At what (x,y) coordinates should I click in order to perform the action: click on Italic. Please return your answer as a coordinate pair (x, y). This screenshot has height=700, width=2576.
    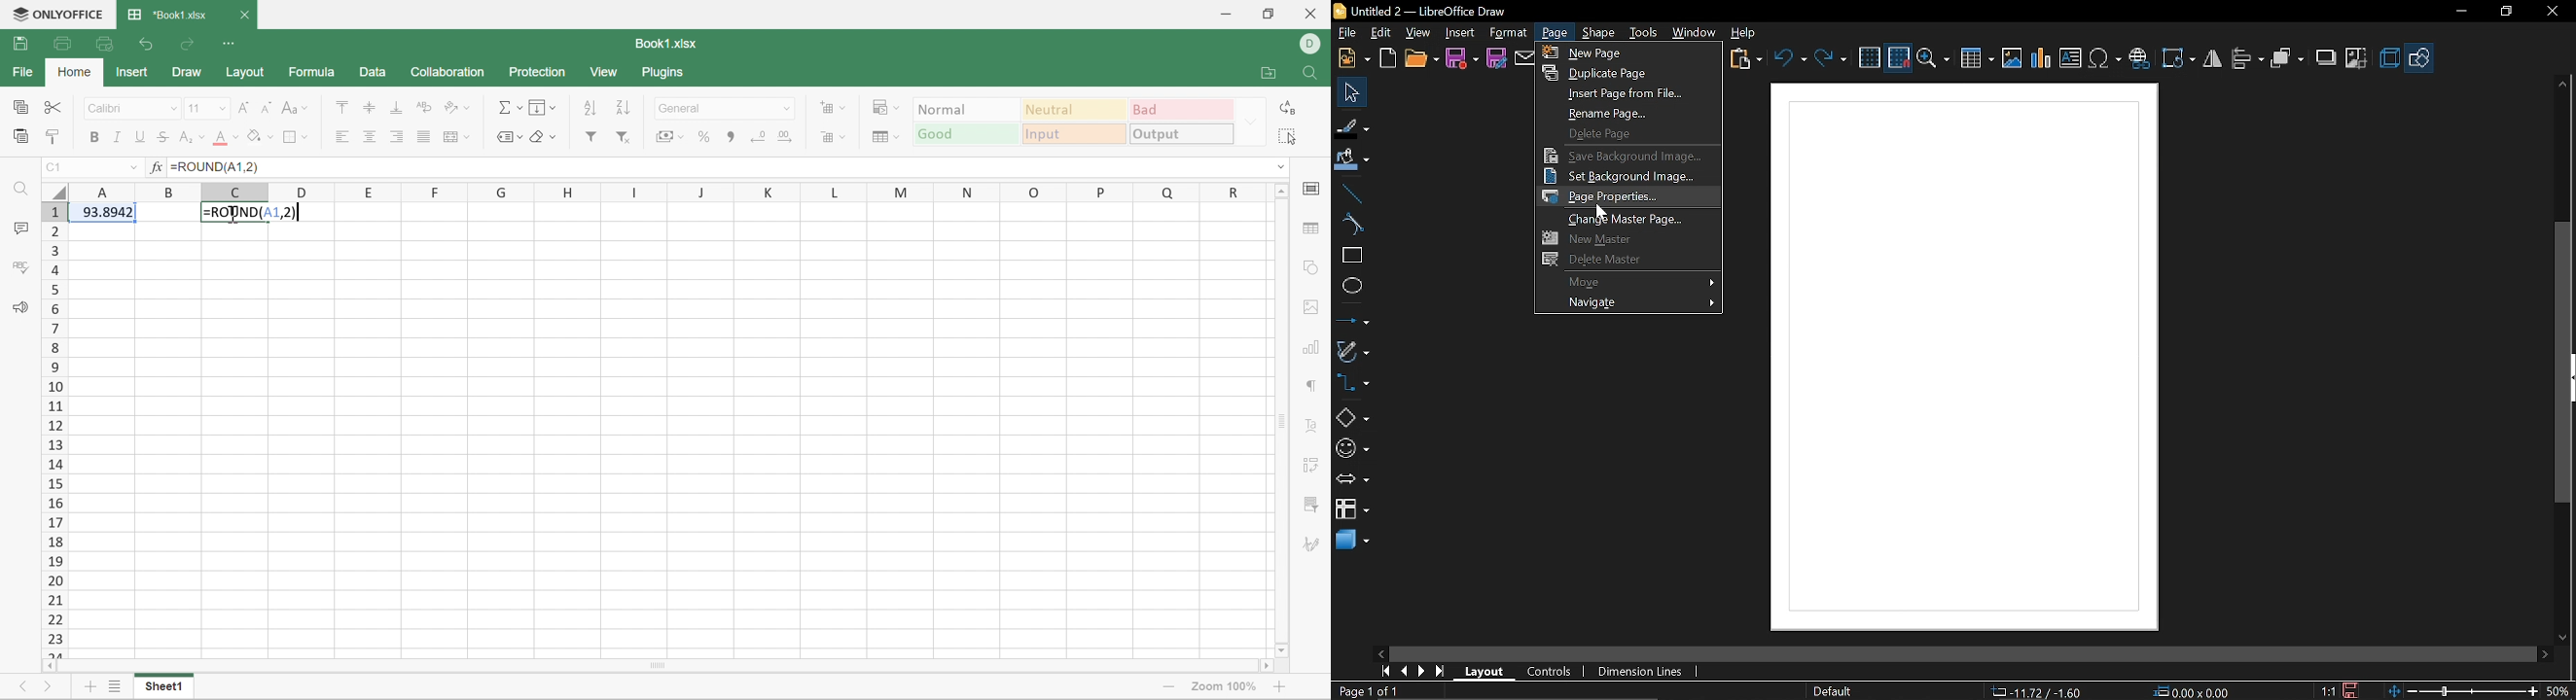
    Looking at the image, I should click on (117, 136).